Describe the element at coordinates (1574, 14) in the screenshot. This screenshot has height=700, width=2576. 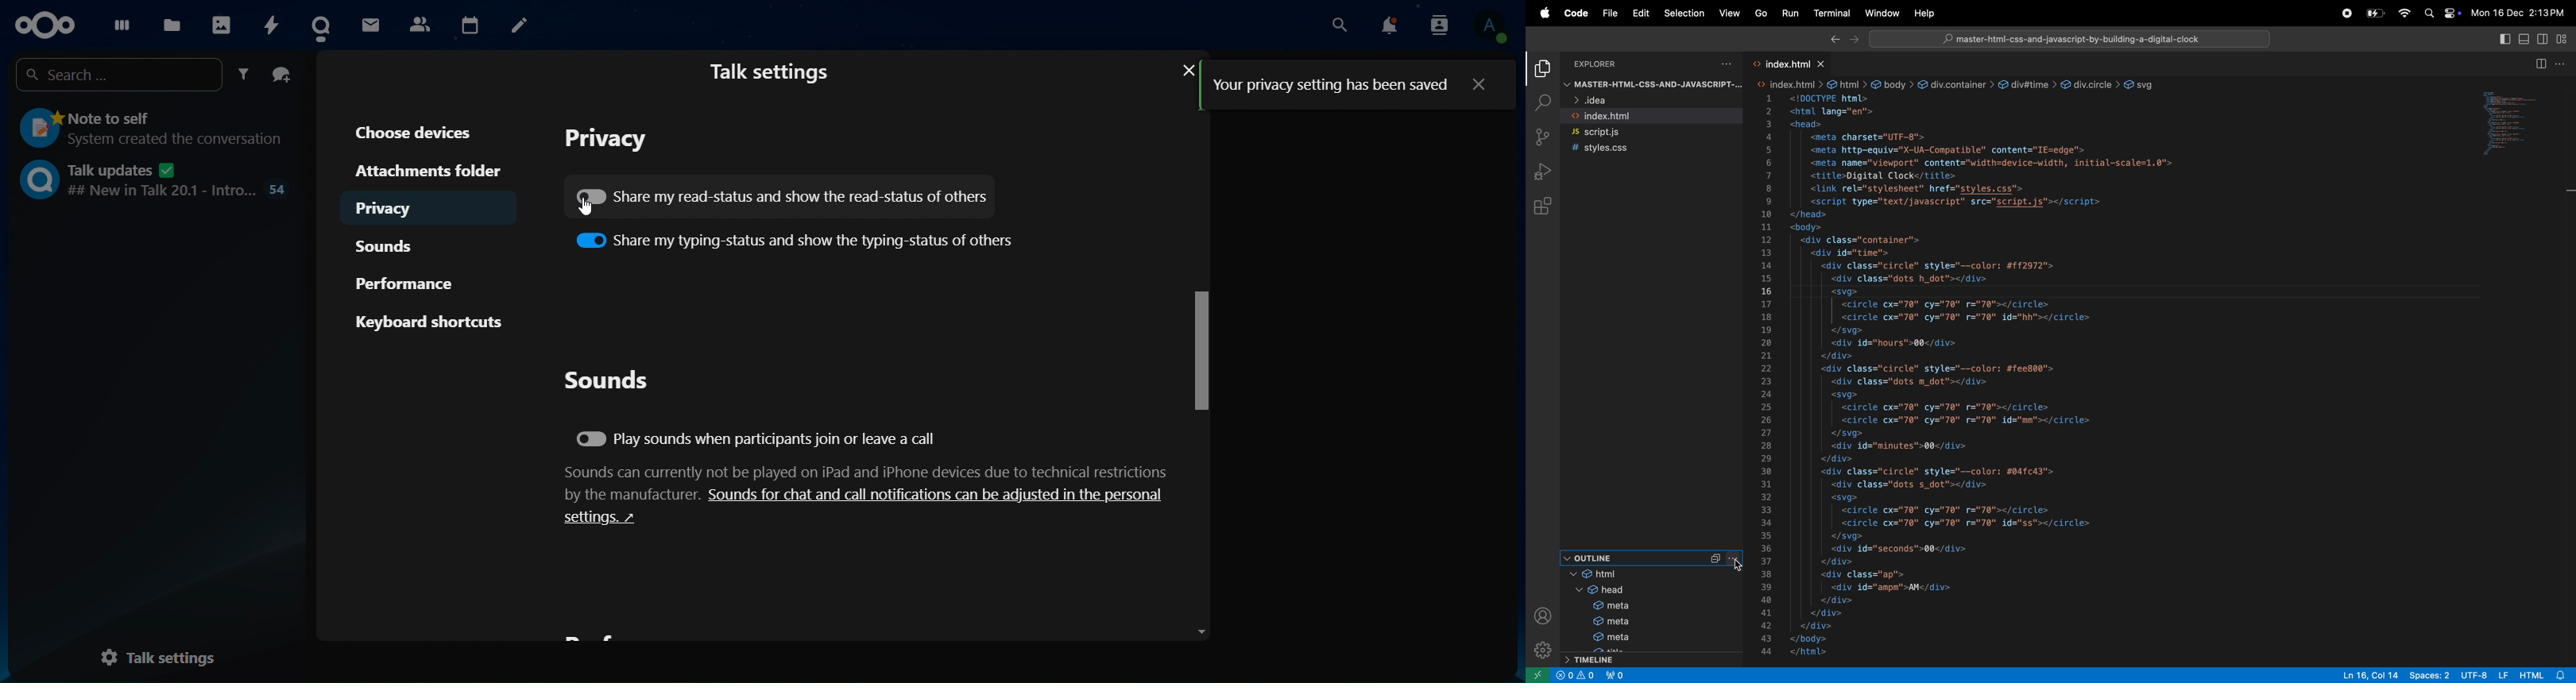
I see `code` at that location.